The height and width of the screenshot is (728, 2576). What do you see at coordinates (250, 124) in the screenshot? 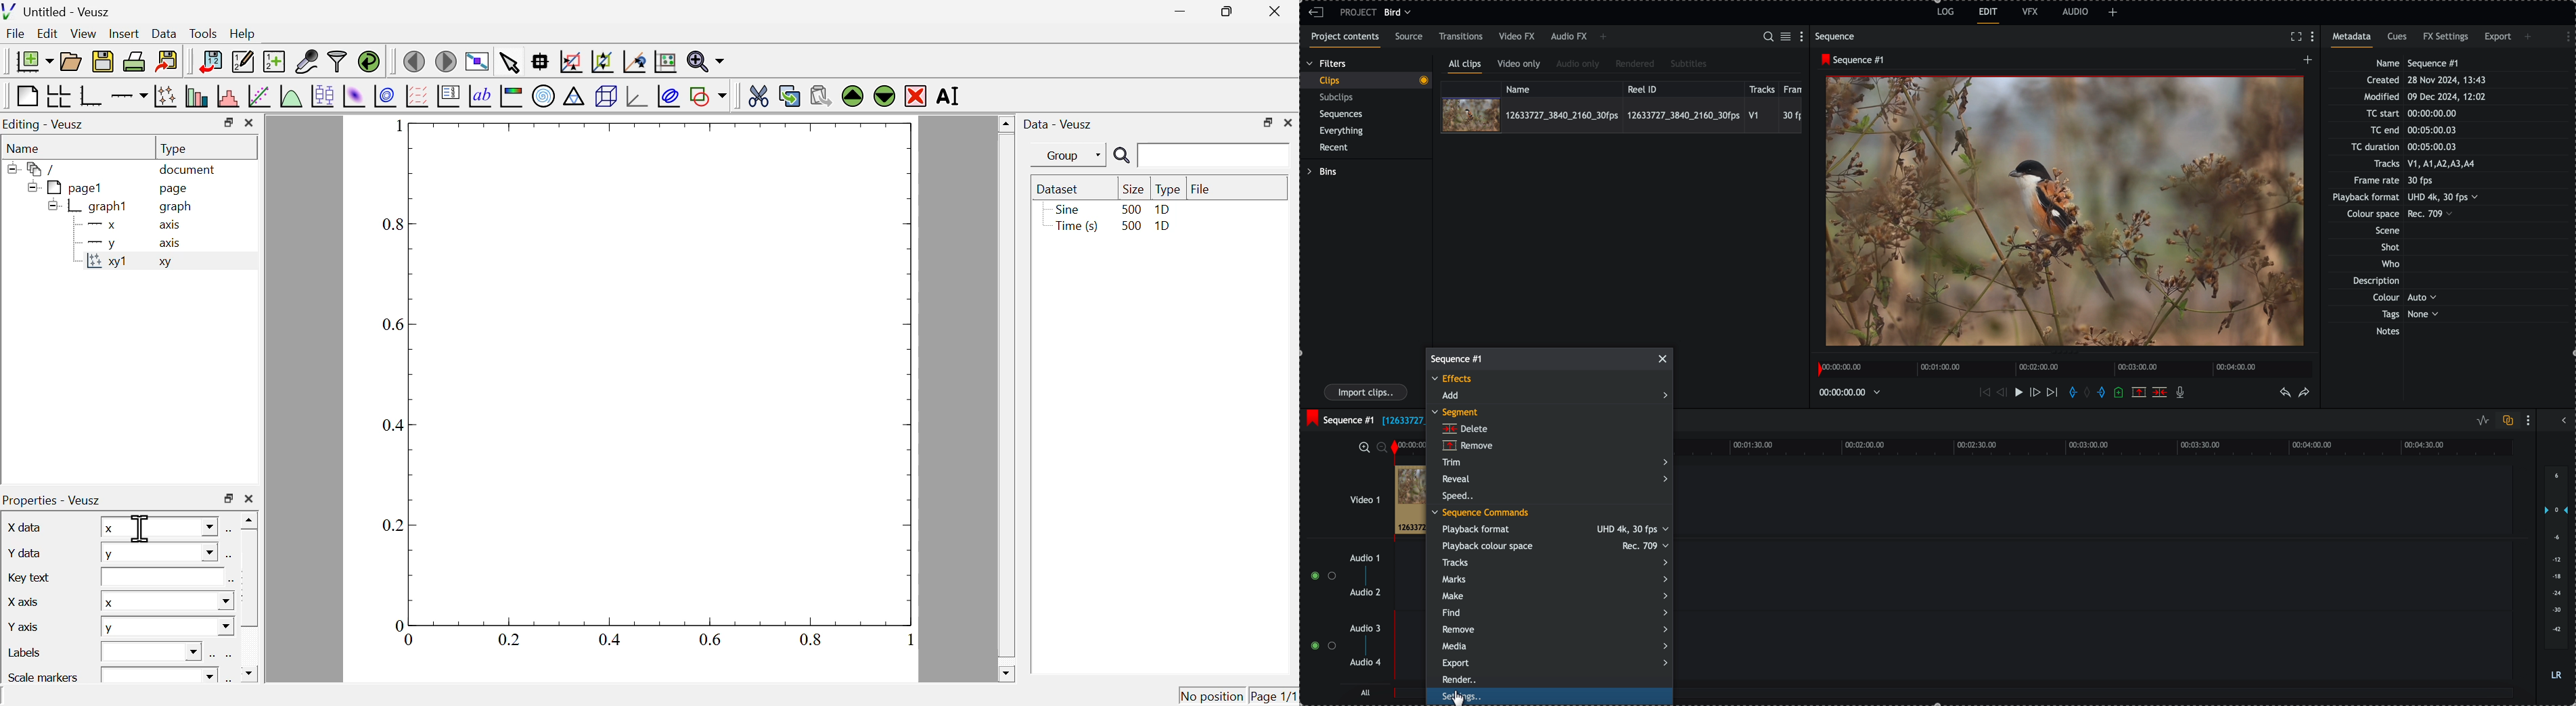
I see `close` at bounding box center [250, 124].